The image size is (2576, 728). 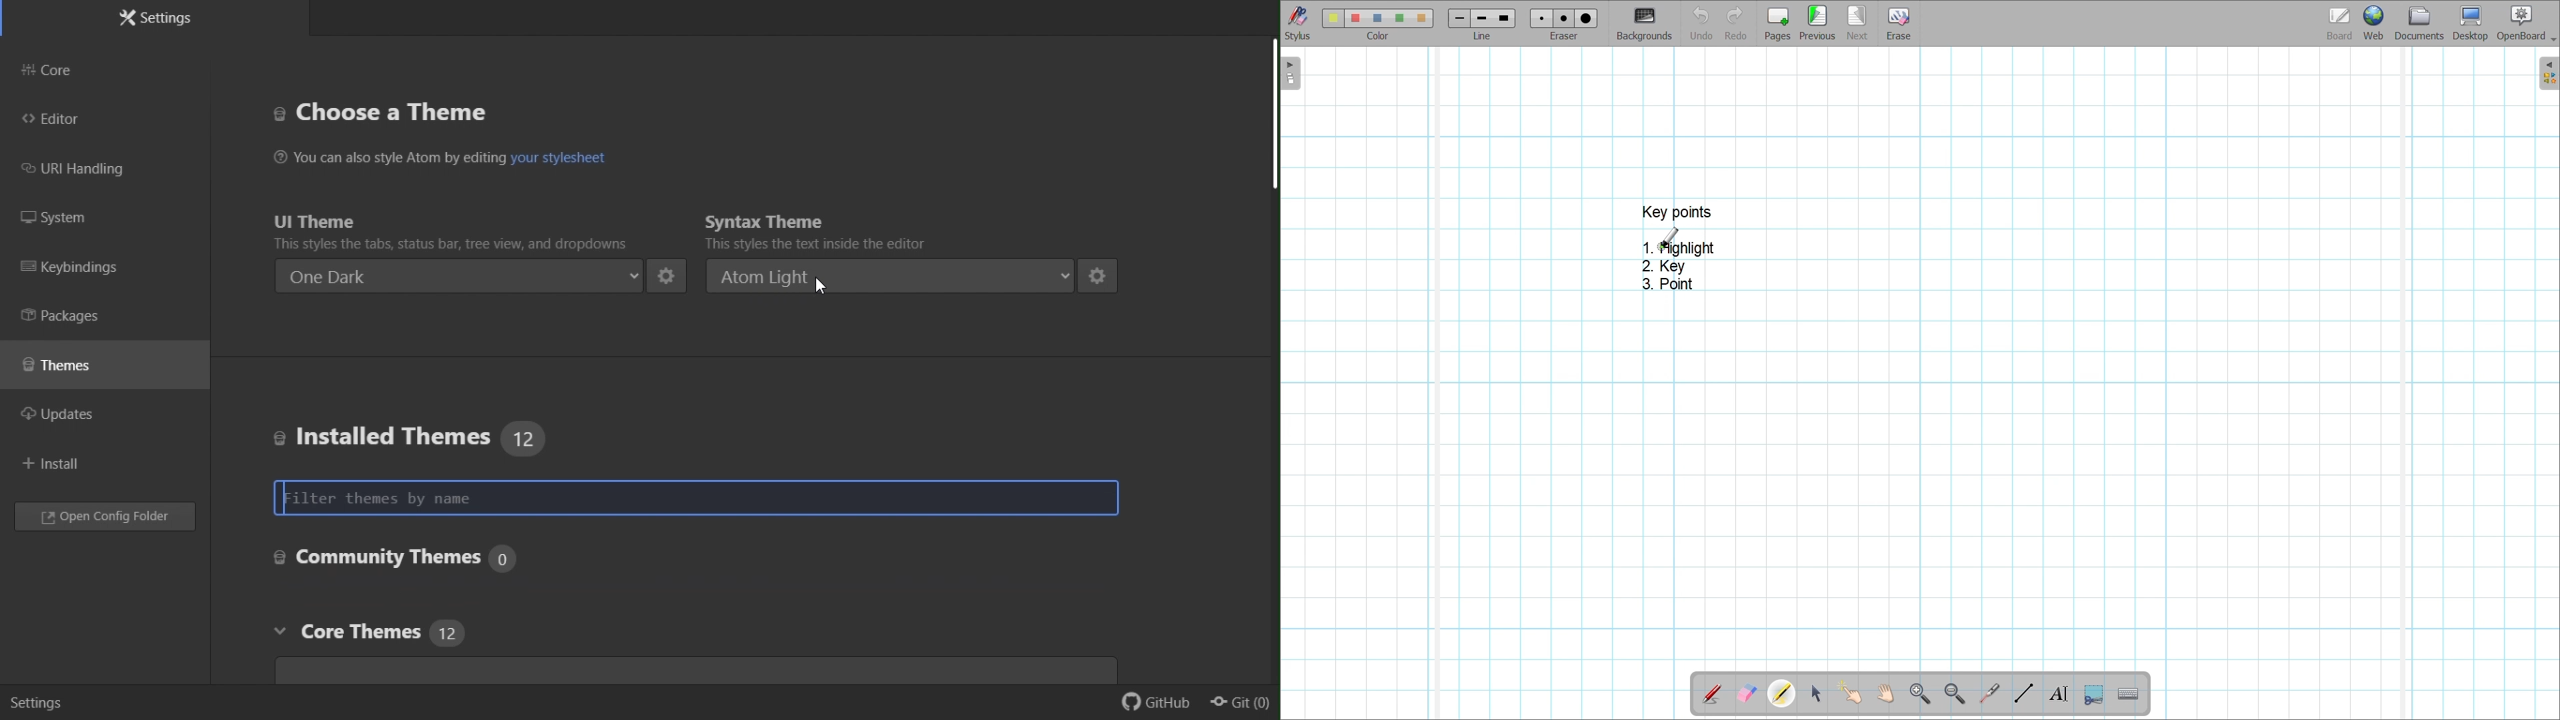 I want to click on System, so click(x=75, y=222).